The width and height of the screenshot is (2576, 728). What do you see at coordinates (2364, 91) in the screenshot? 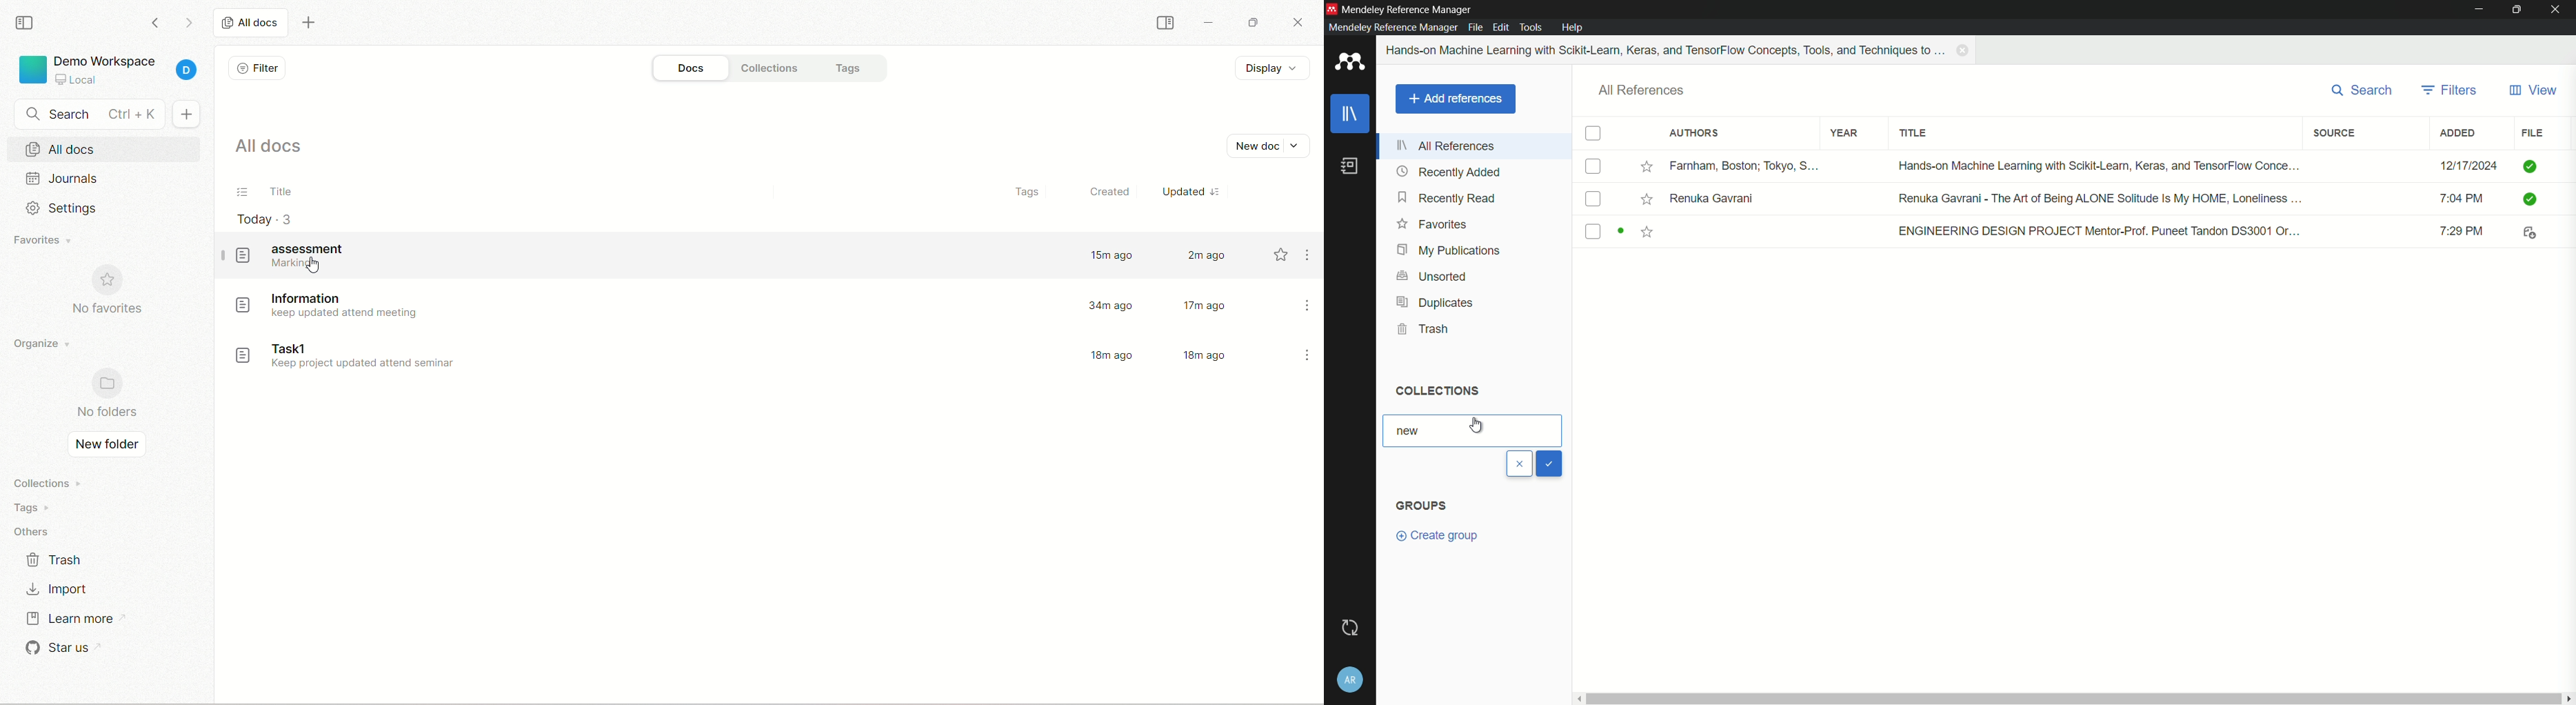
I see `search` at bounding box center [2364, 91].